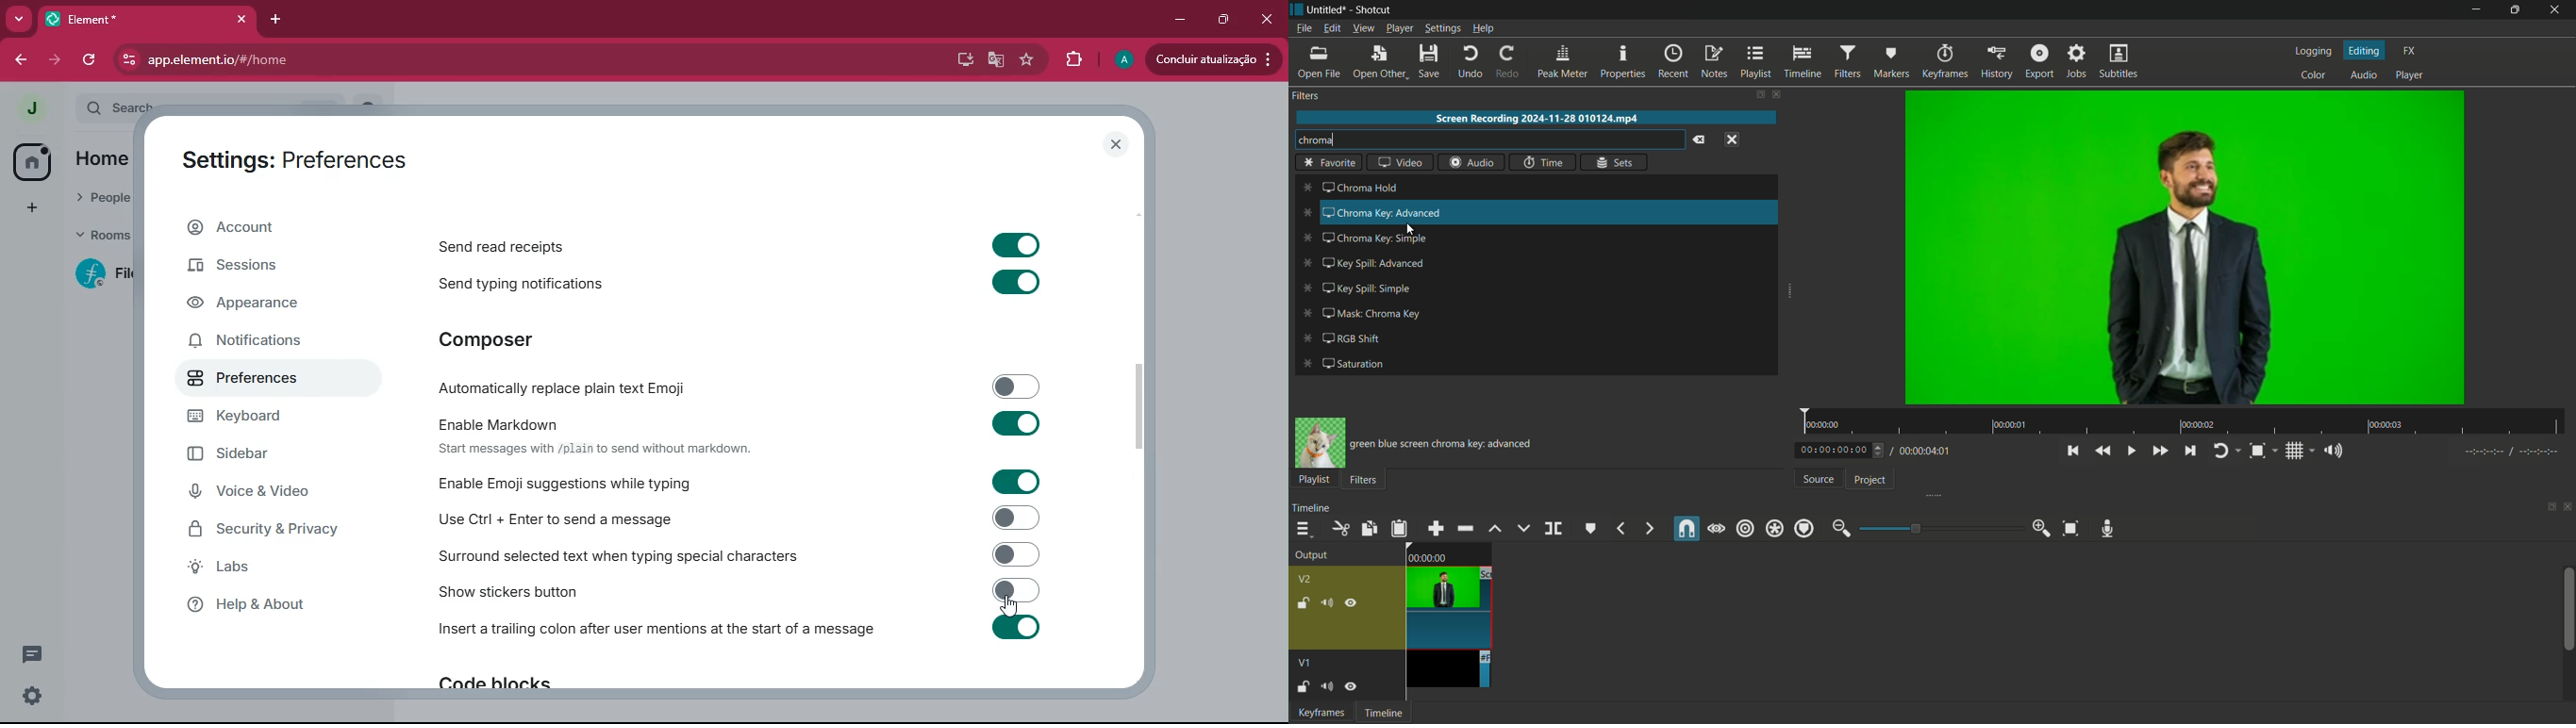 The image size is (2576, 728). What do you see at coordinates (1496, 528) in the screenshot?
I see `lift` at bounding box center [1496, 528].